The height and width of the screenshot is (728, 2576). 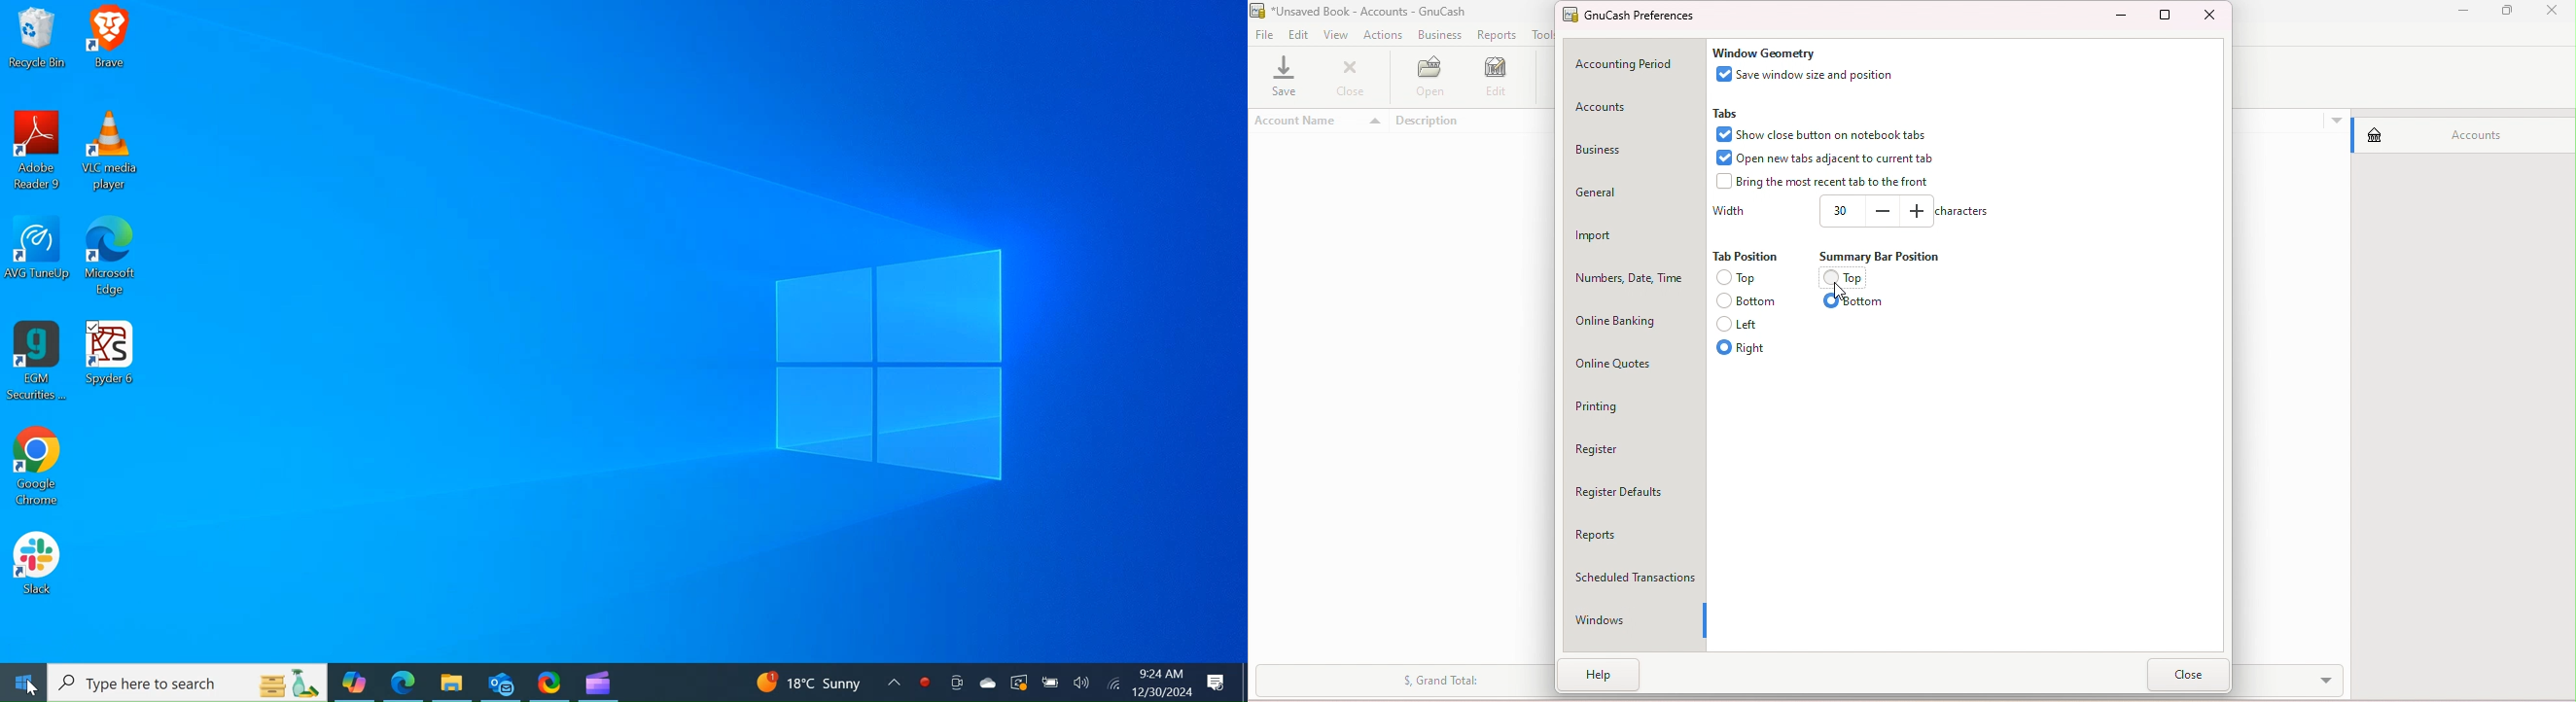 What do you see at coordinates (1382, 35) in the screenshot?
I see `Actions` at bounding box center [1382, 35].